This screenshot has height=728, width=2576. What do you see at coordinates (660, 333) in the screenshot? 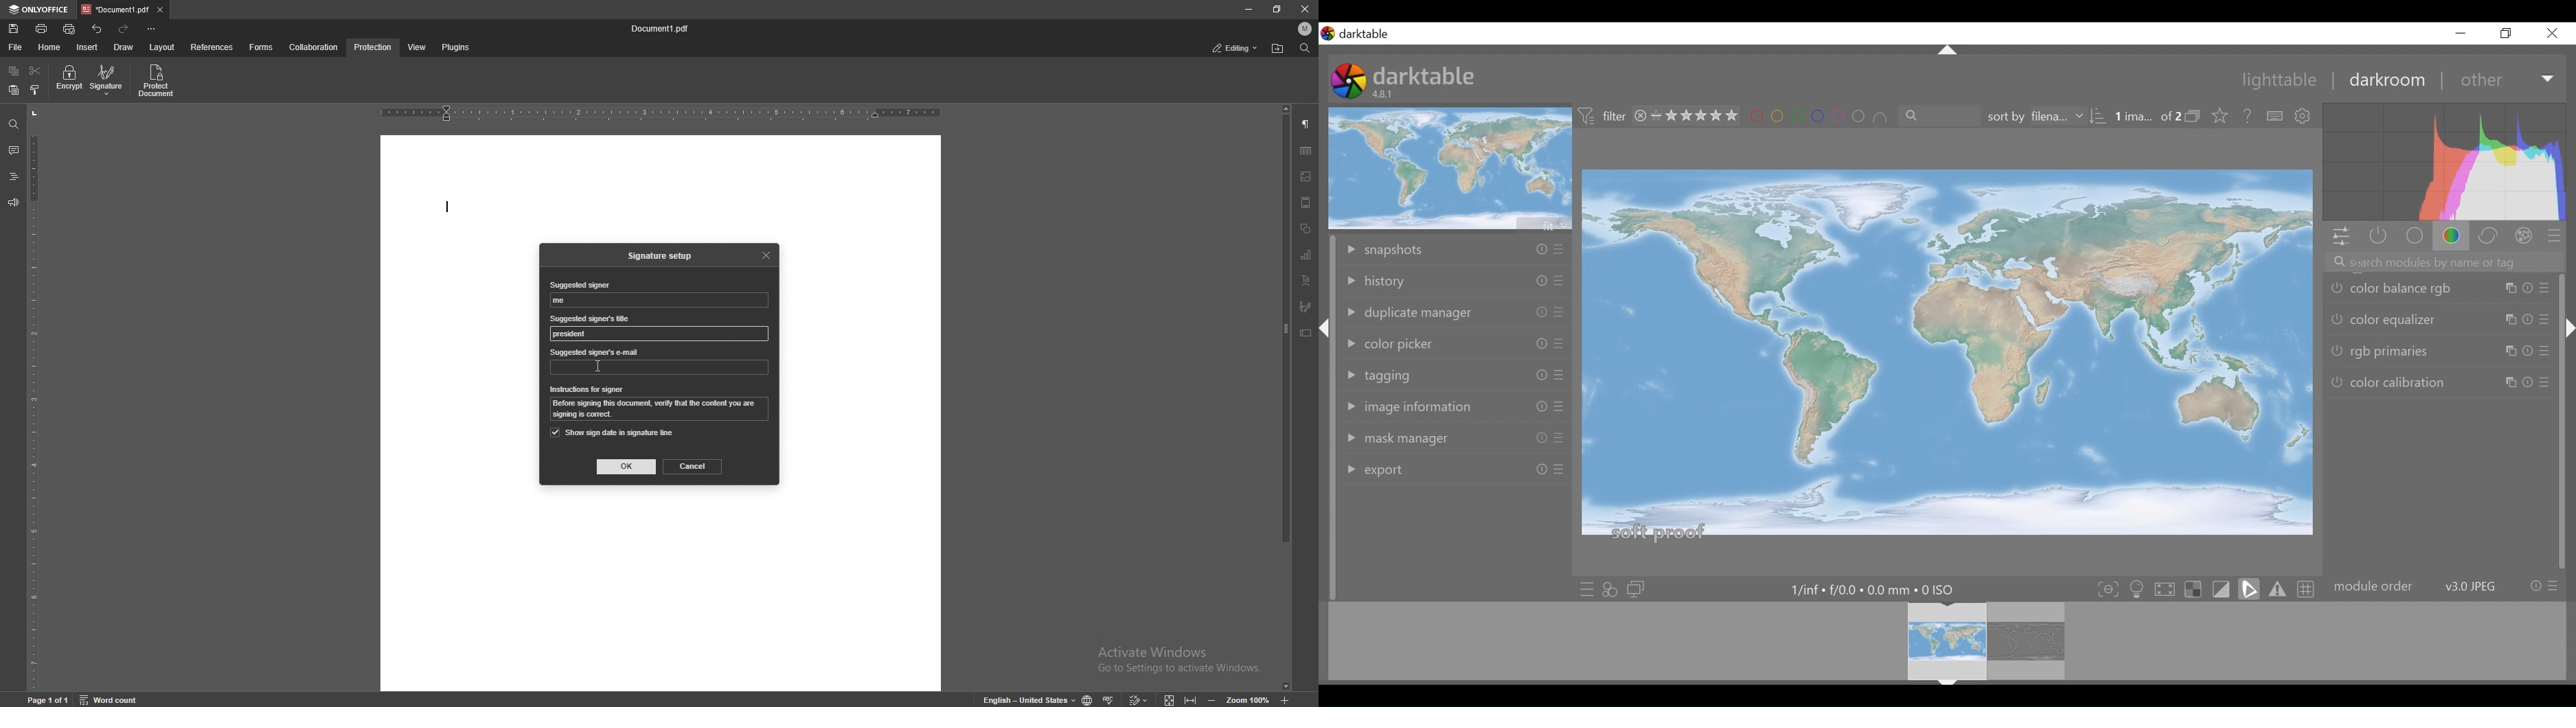
I see `input box` at bounding box center [660, 333].